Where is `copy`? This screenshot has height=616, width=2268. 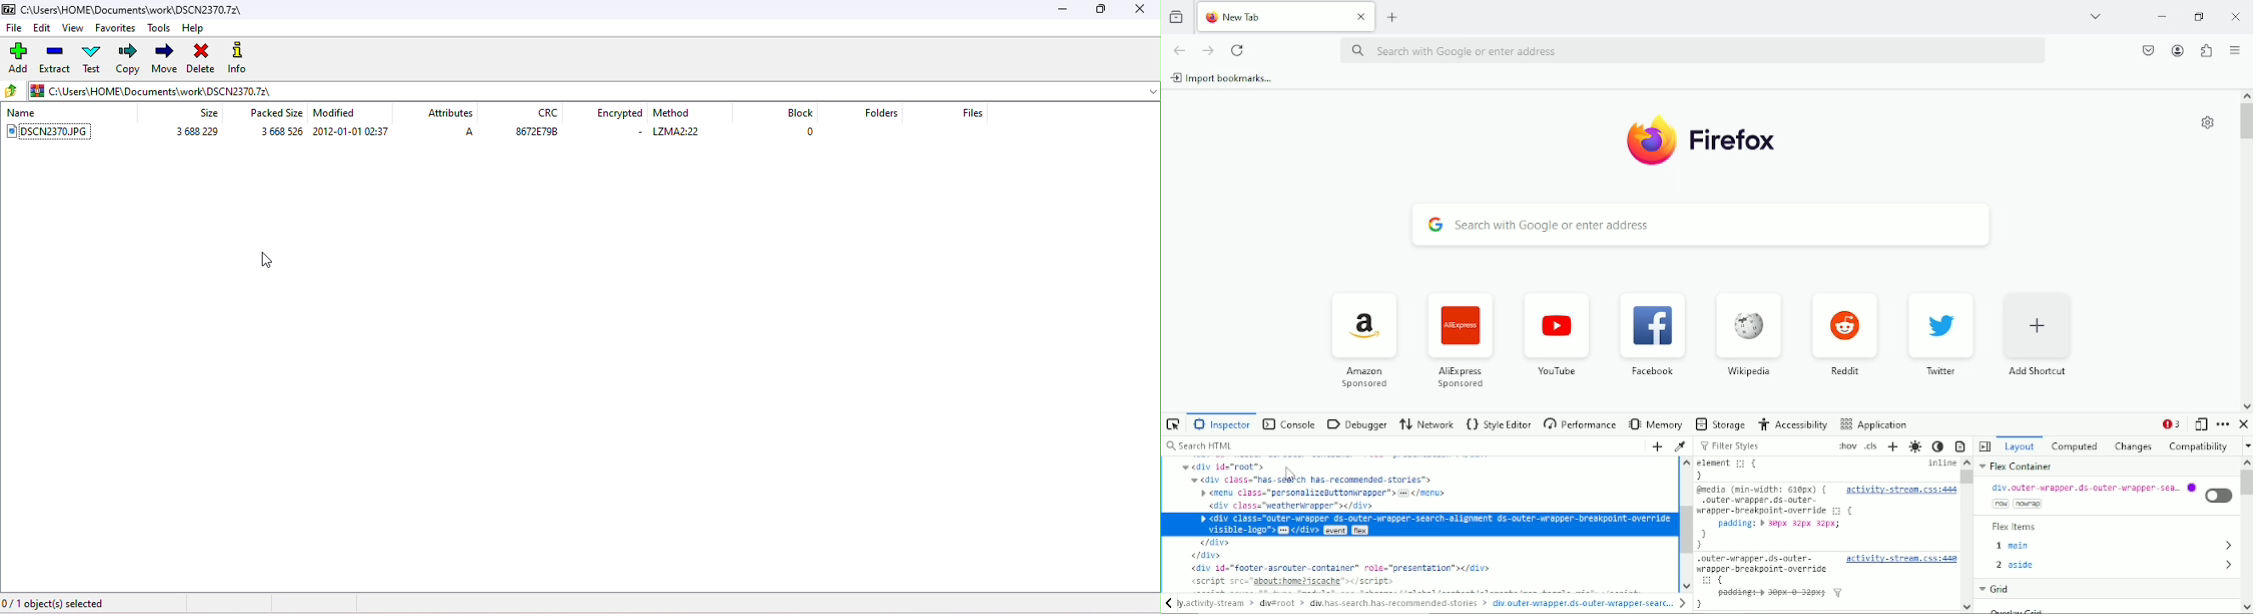 copy is located at coordinates (129, 58).